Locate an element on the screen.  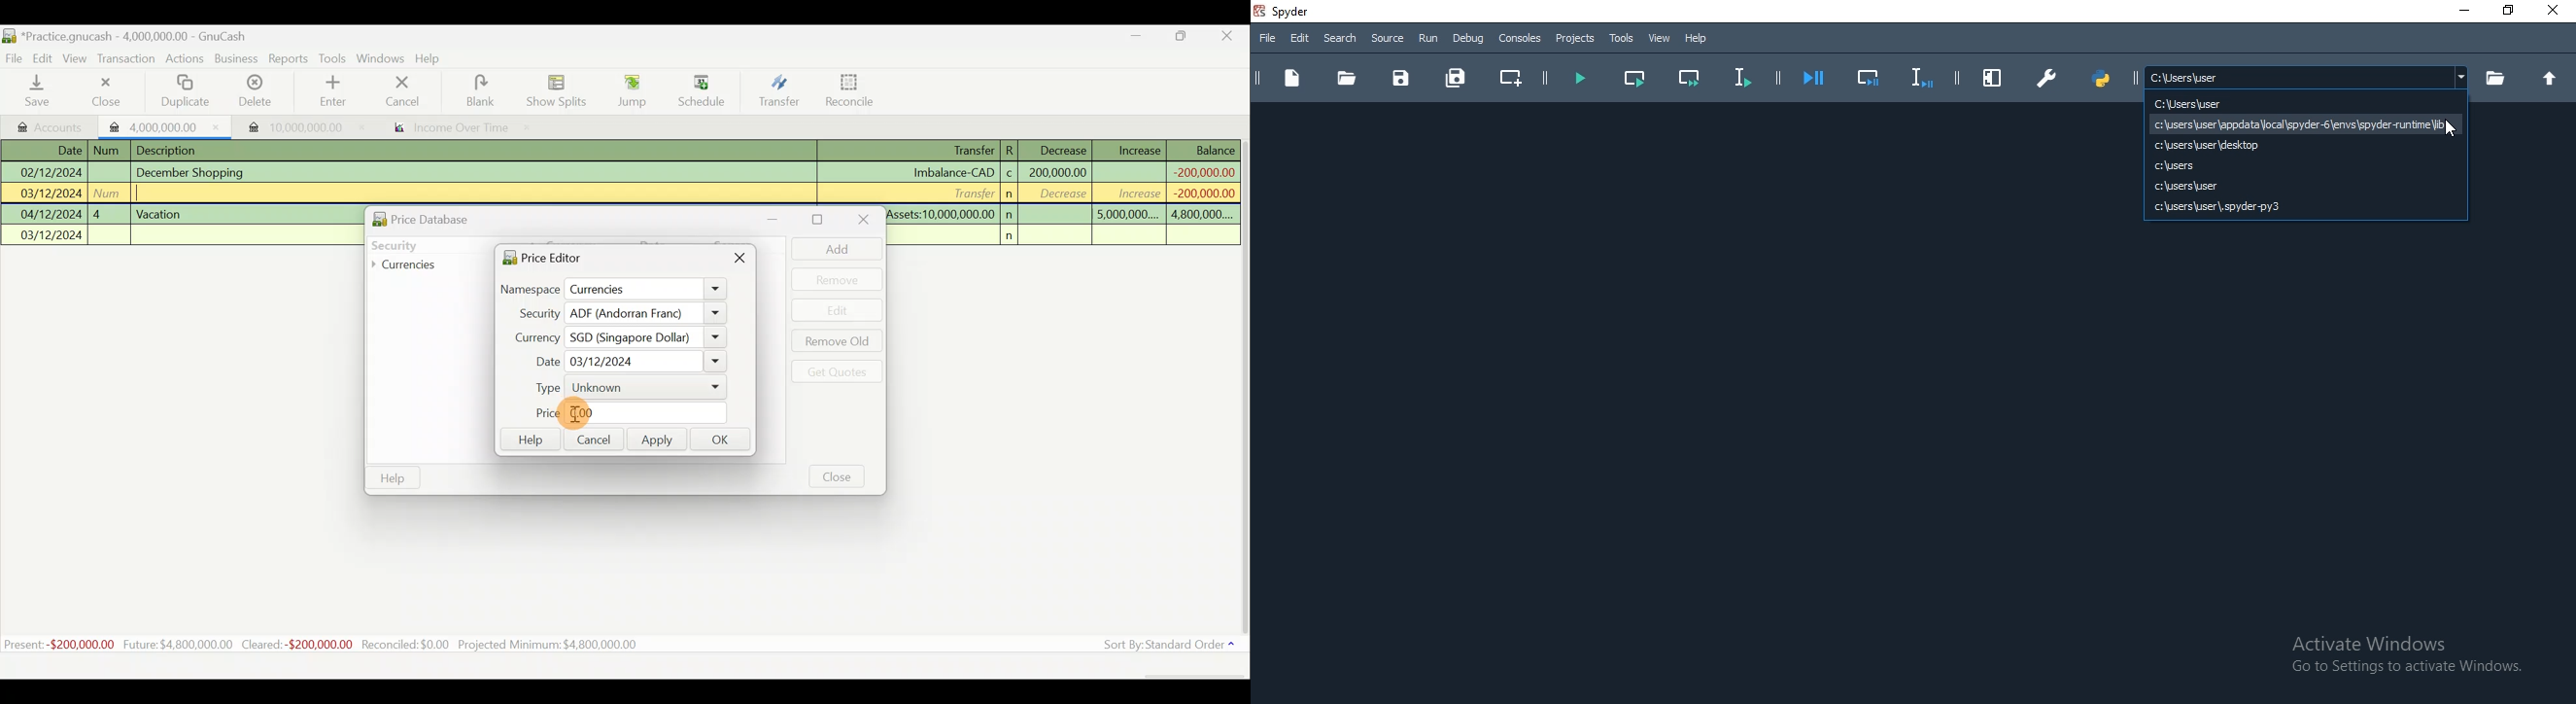
Show splits is located at coordinates (558, 91).